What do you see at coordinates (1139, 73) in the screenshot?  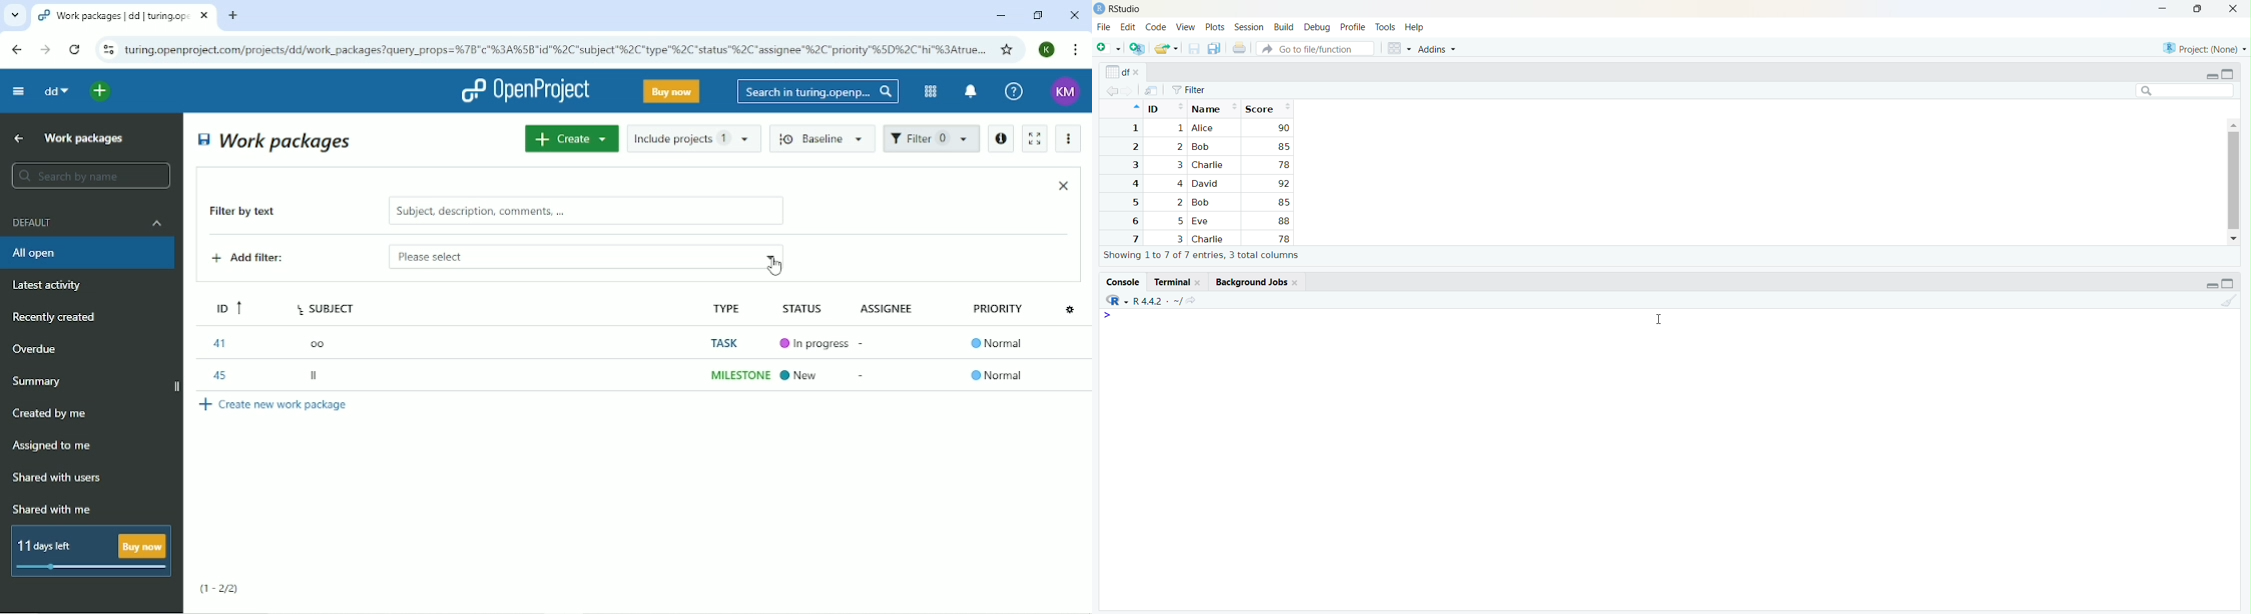 I see `close` at bounding box center [1139, 73].